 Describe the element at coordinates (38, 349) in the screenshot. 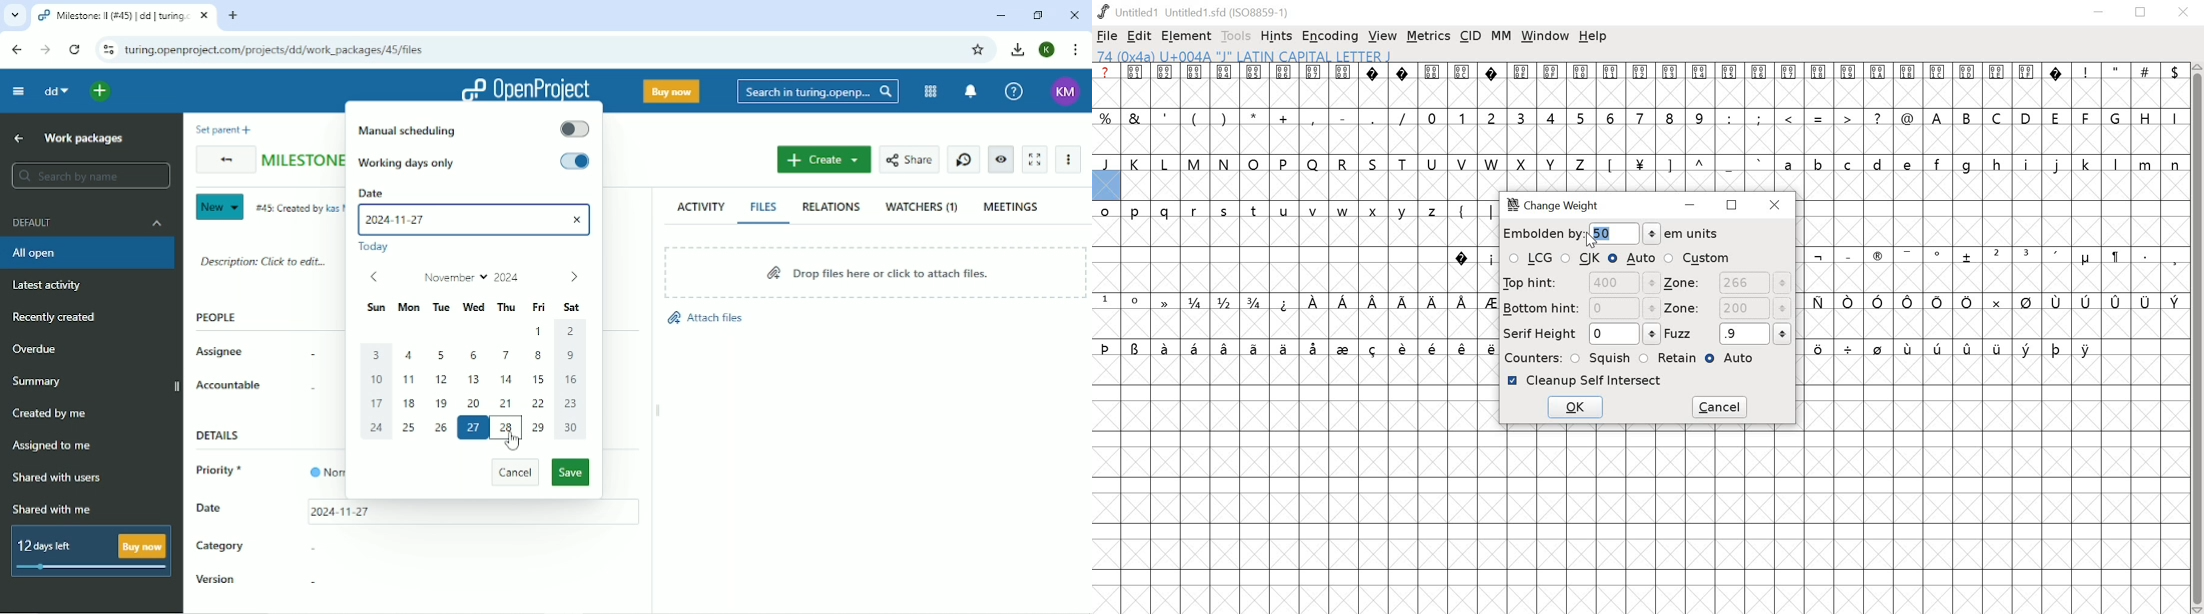

I see `Overdue` at that location.